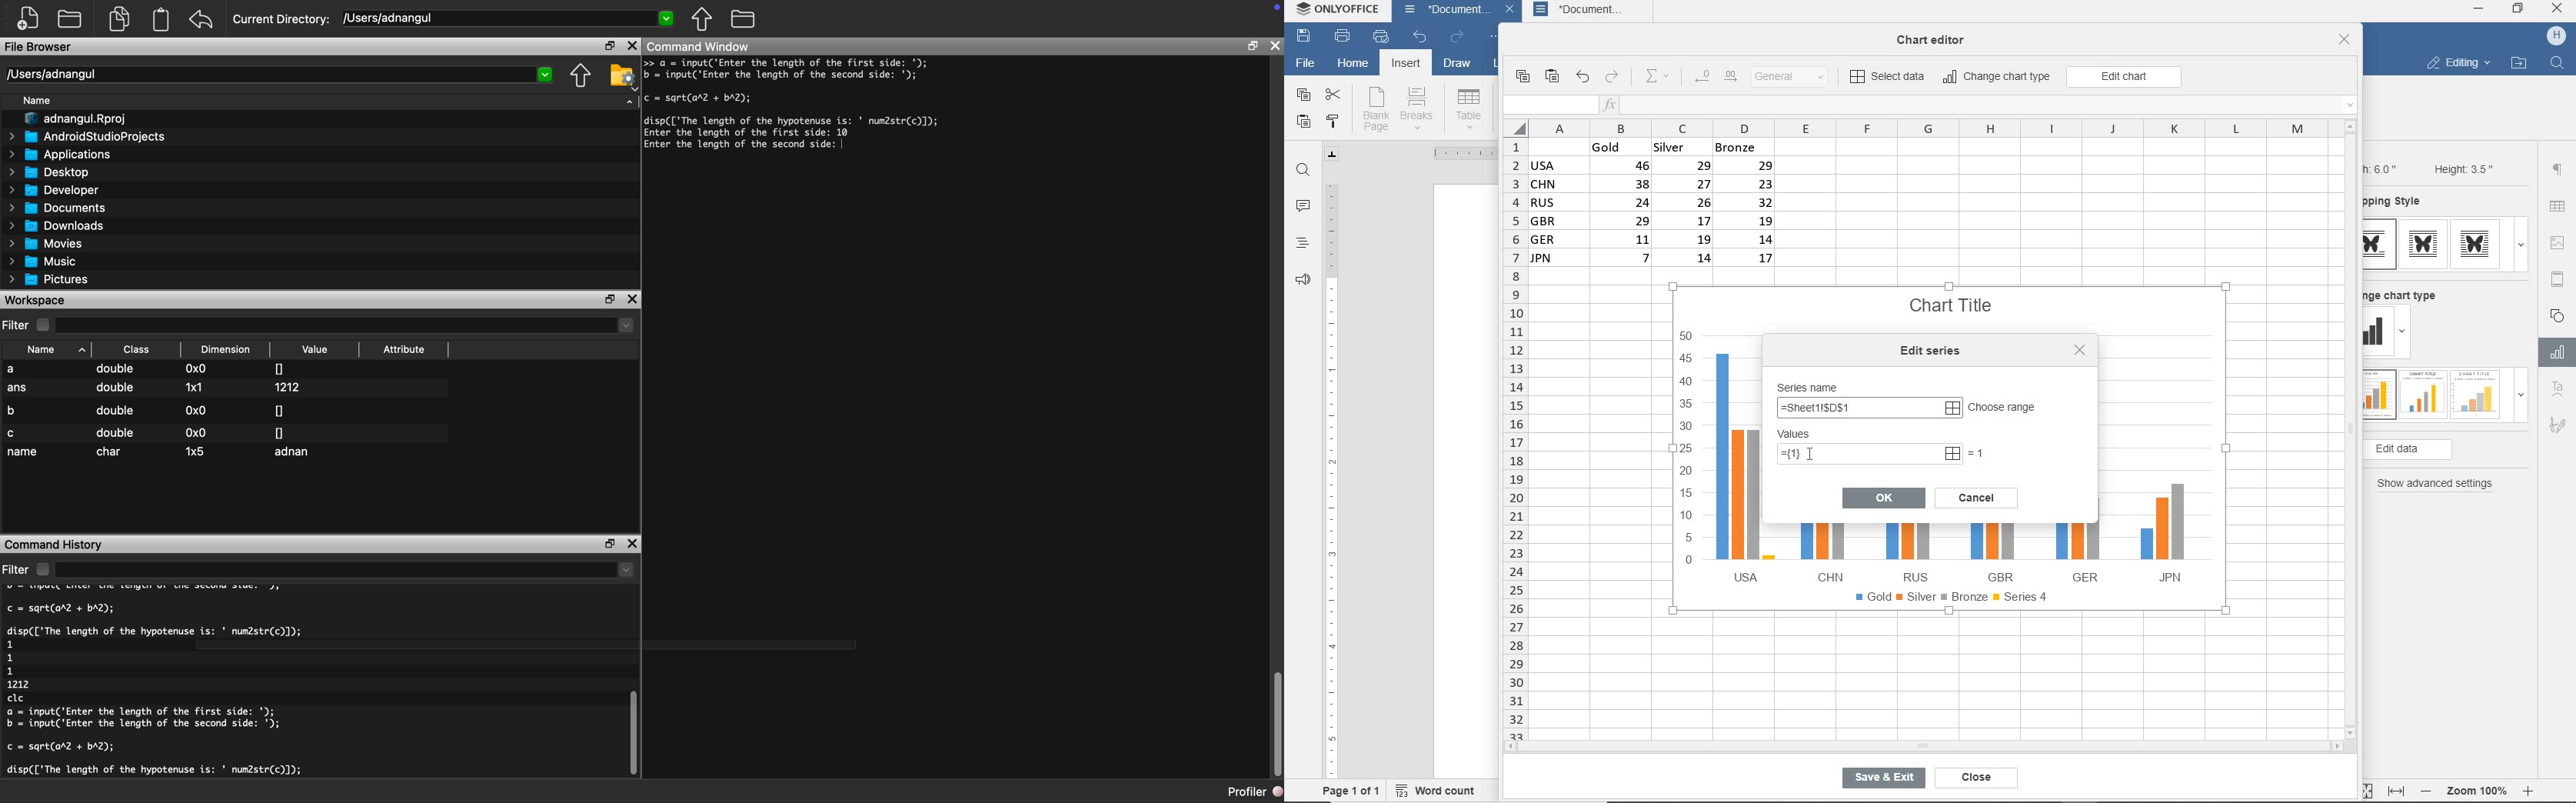 This screenshot has height=812, width=2576. Describe the element at coordinates (2521, 399) in the screenshot. I see `dropdown` at that location.